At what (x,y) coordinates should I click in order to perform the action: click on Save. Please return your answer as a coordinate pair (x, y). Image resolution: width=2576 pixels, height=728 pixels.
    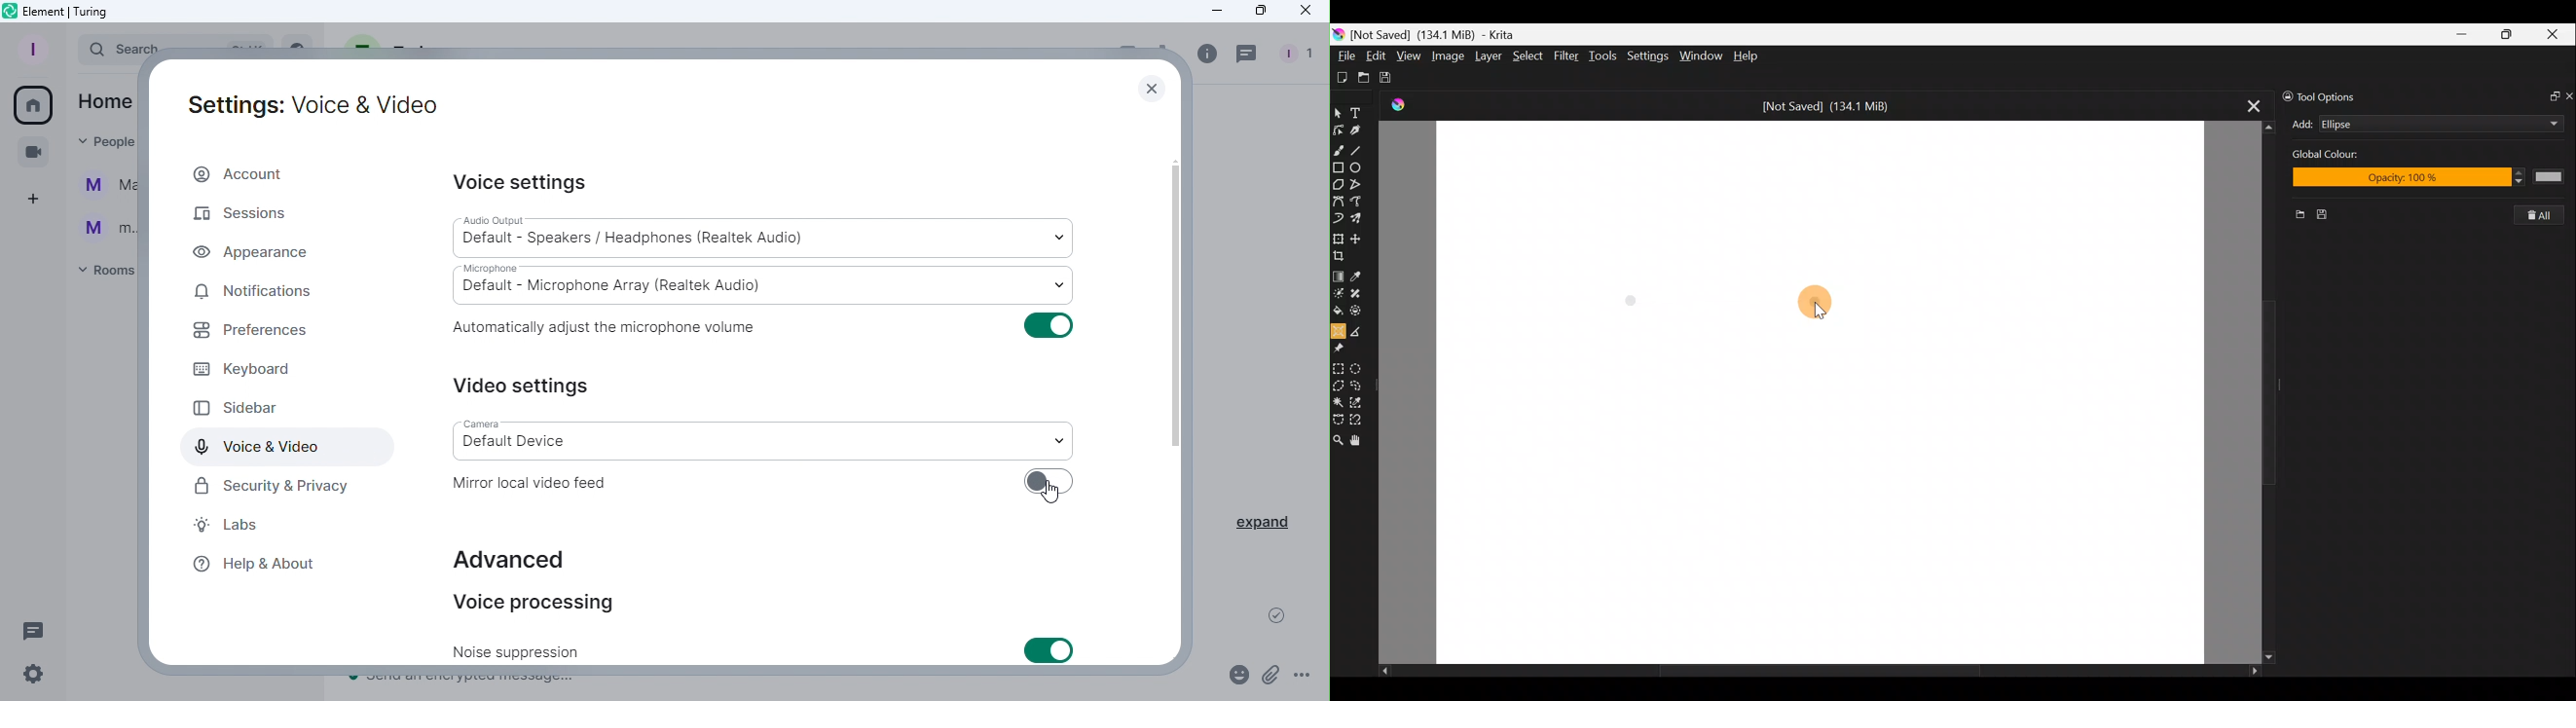
    Looking at the image, I should click on (1393, 78).